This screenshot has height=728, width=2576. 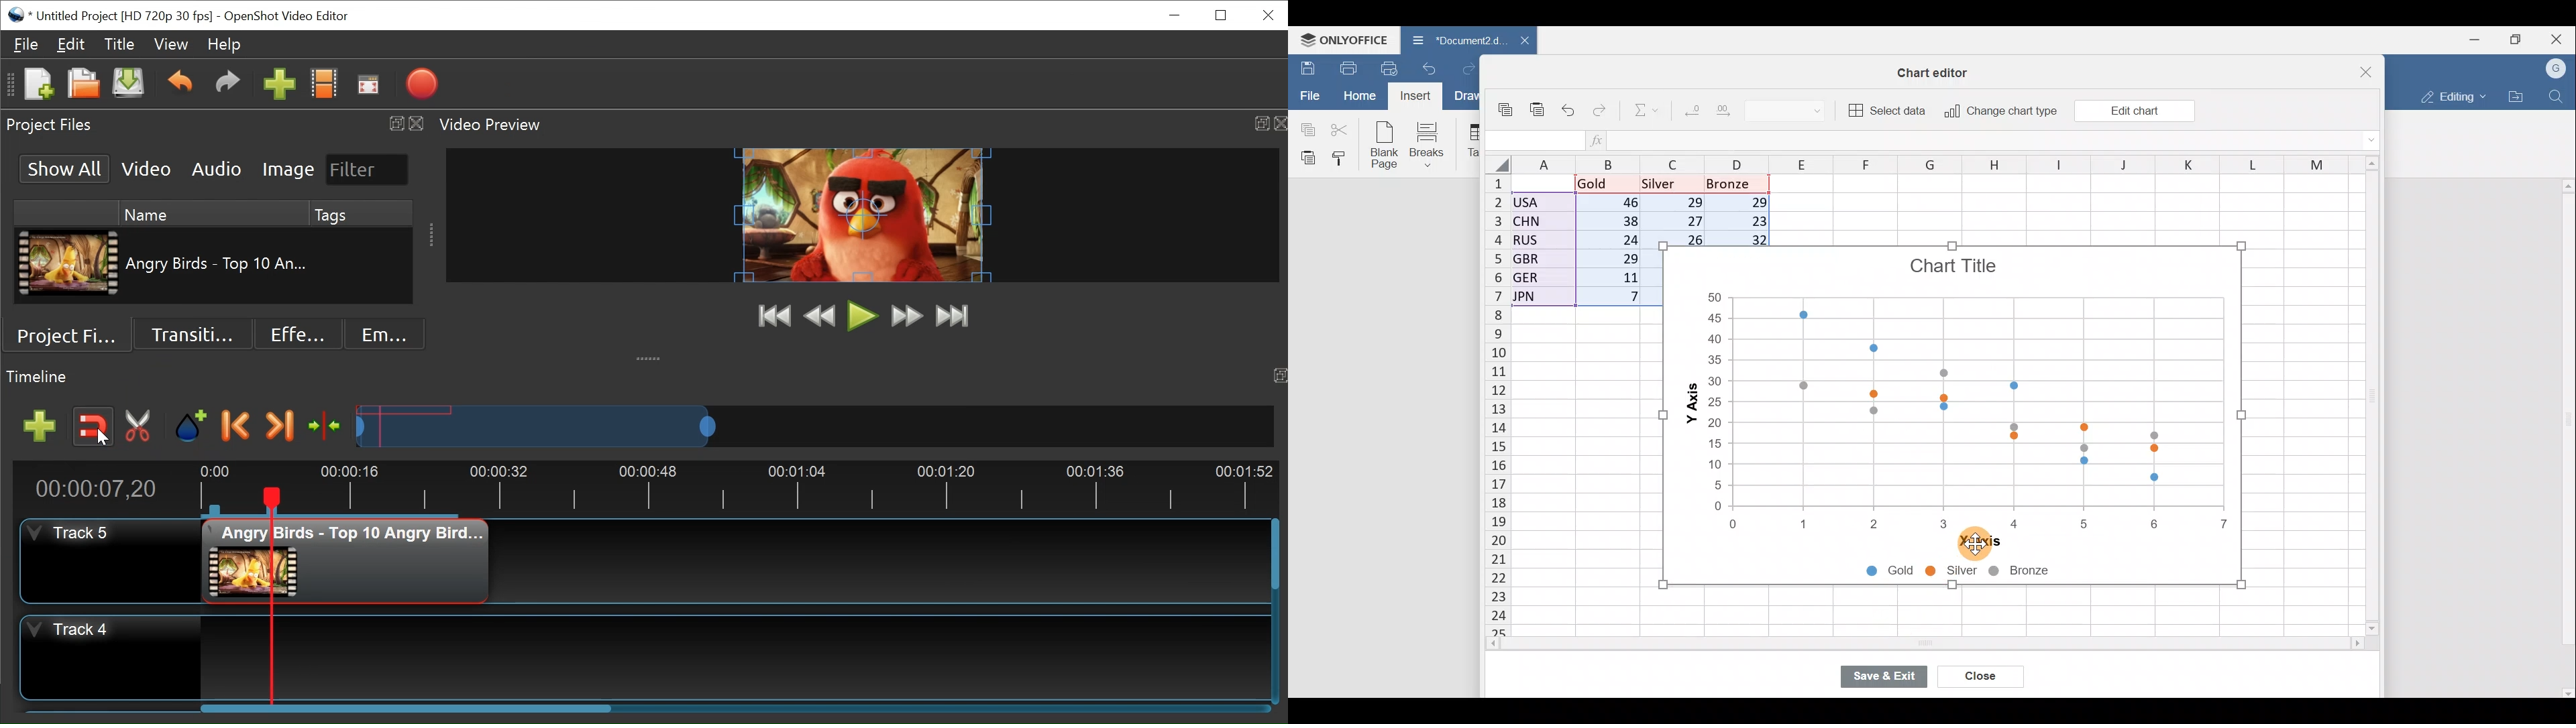 What do you see at coordinates (27, 43) in the screenshot?
I see `File` at bounding box center [27, 43].